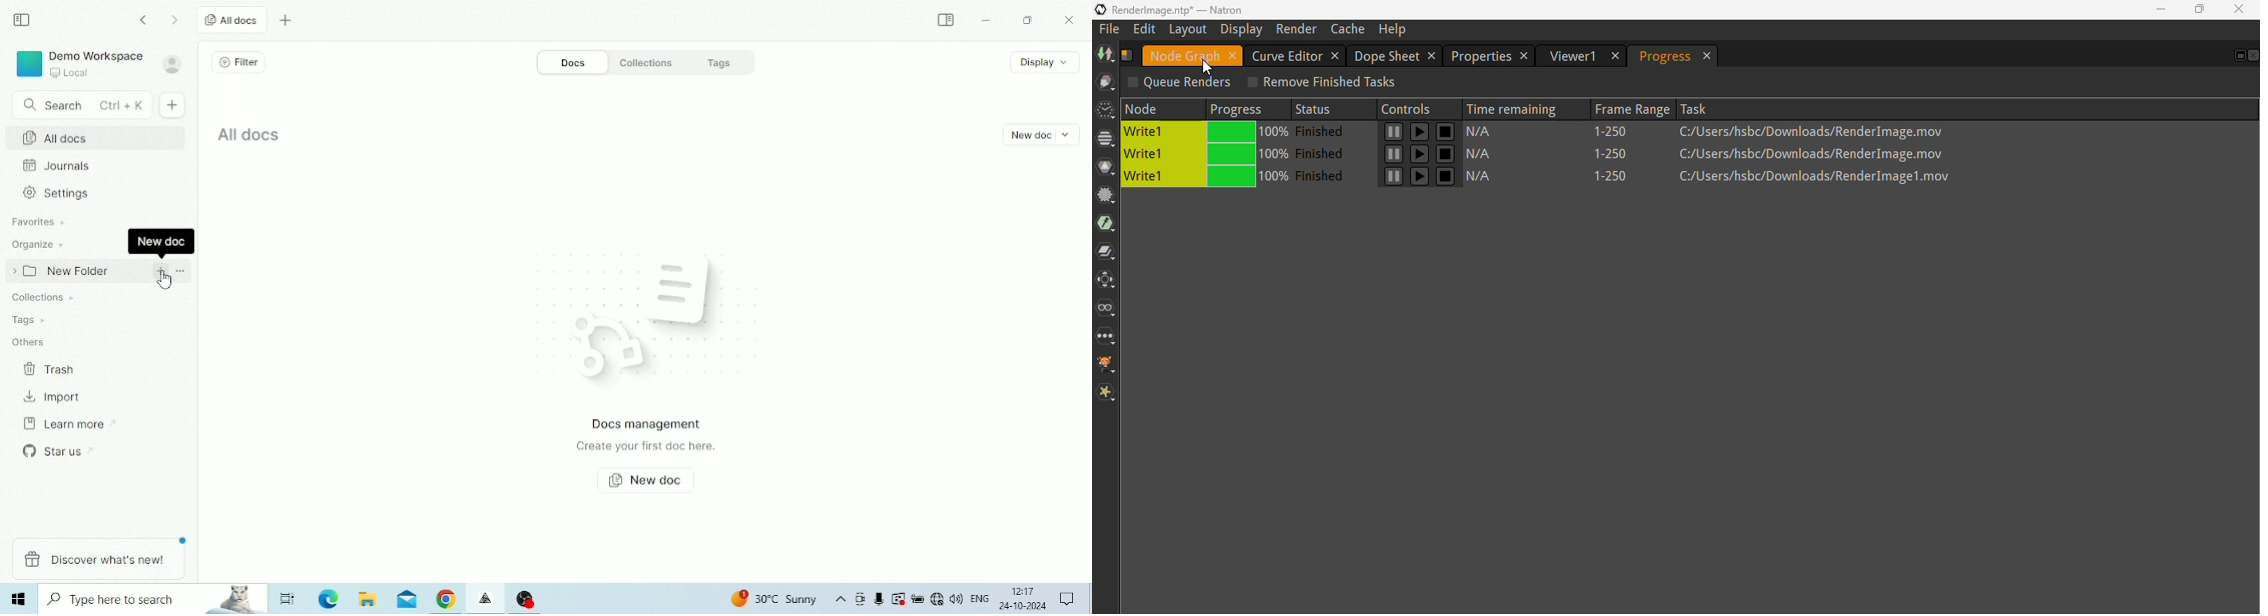 This screenshot has height=616, width=2268. I want to click on Expand sidebar, so click(947, 19).